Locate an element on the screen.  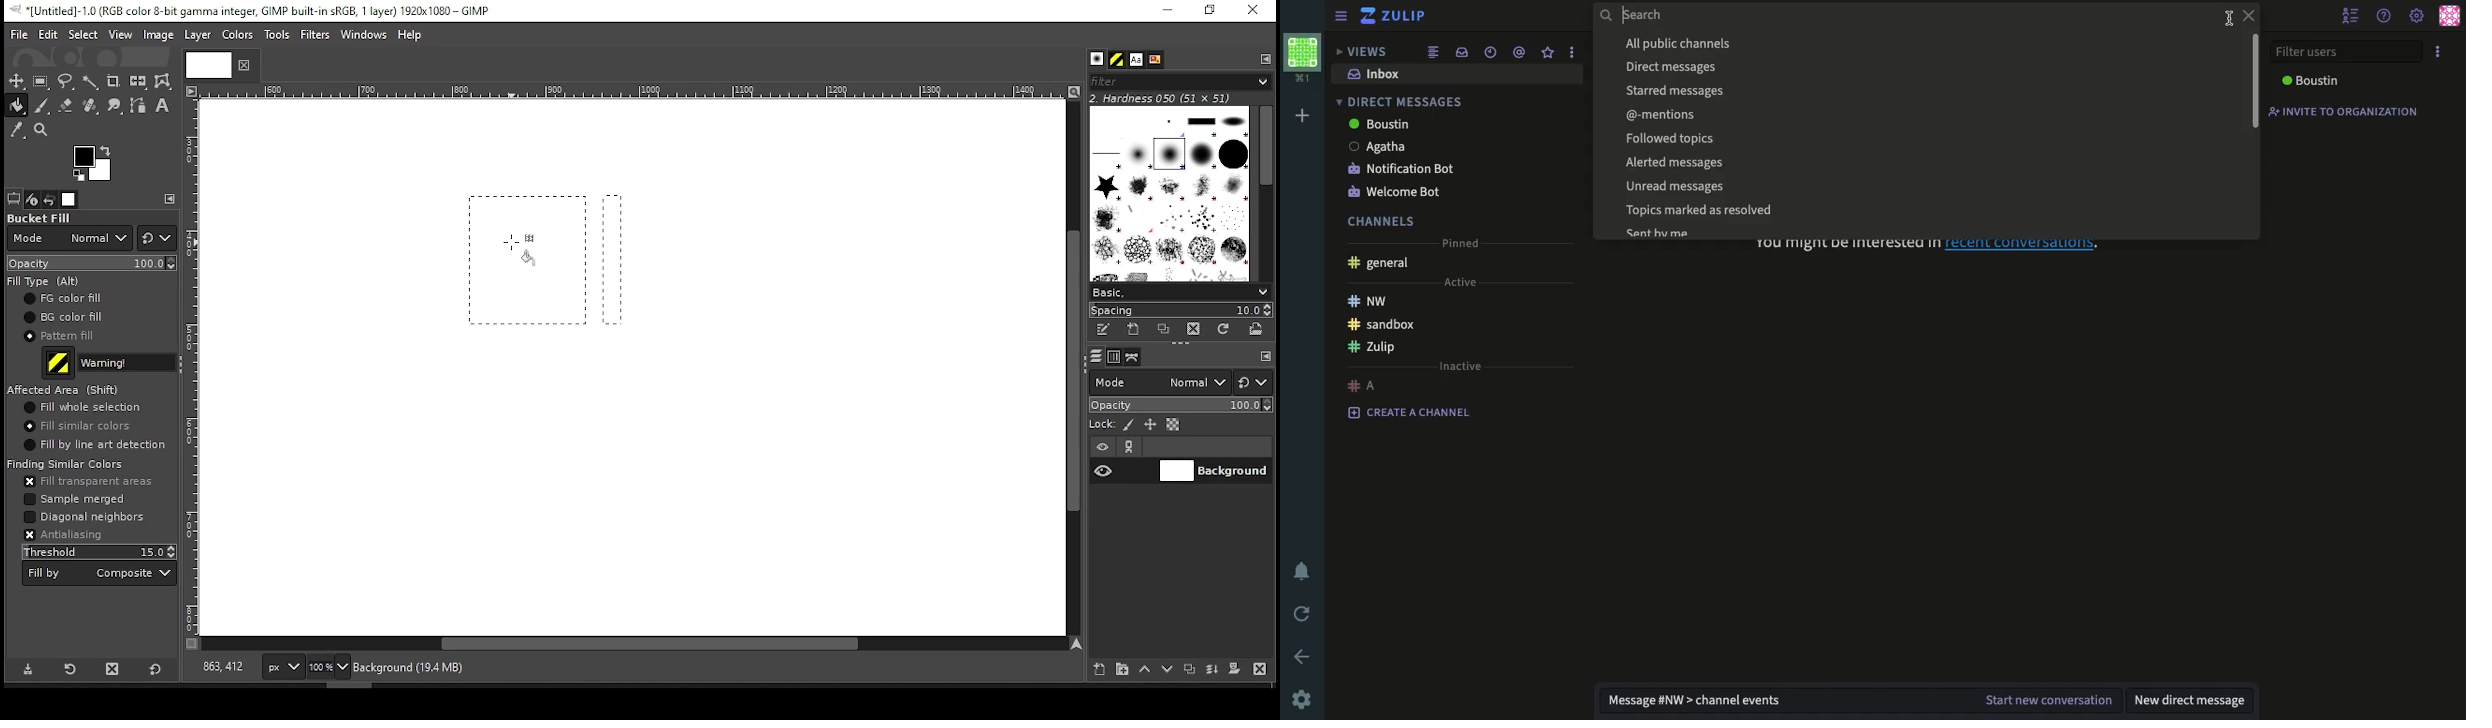
threshold is located at coordinates (100, 552).